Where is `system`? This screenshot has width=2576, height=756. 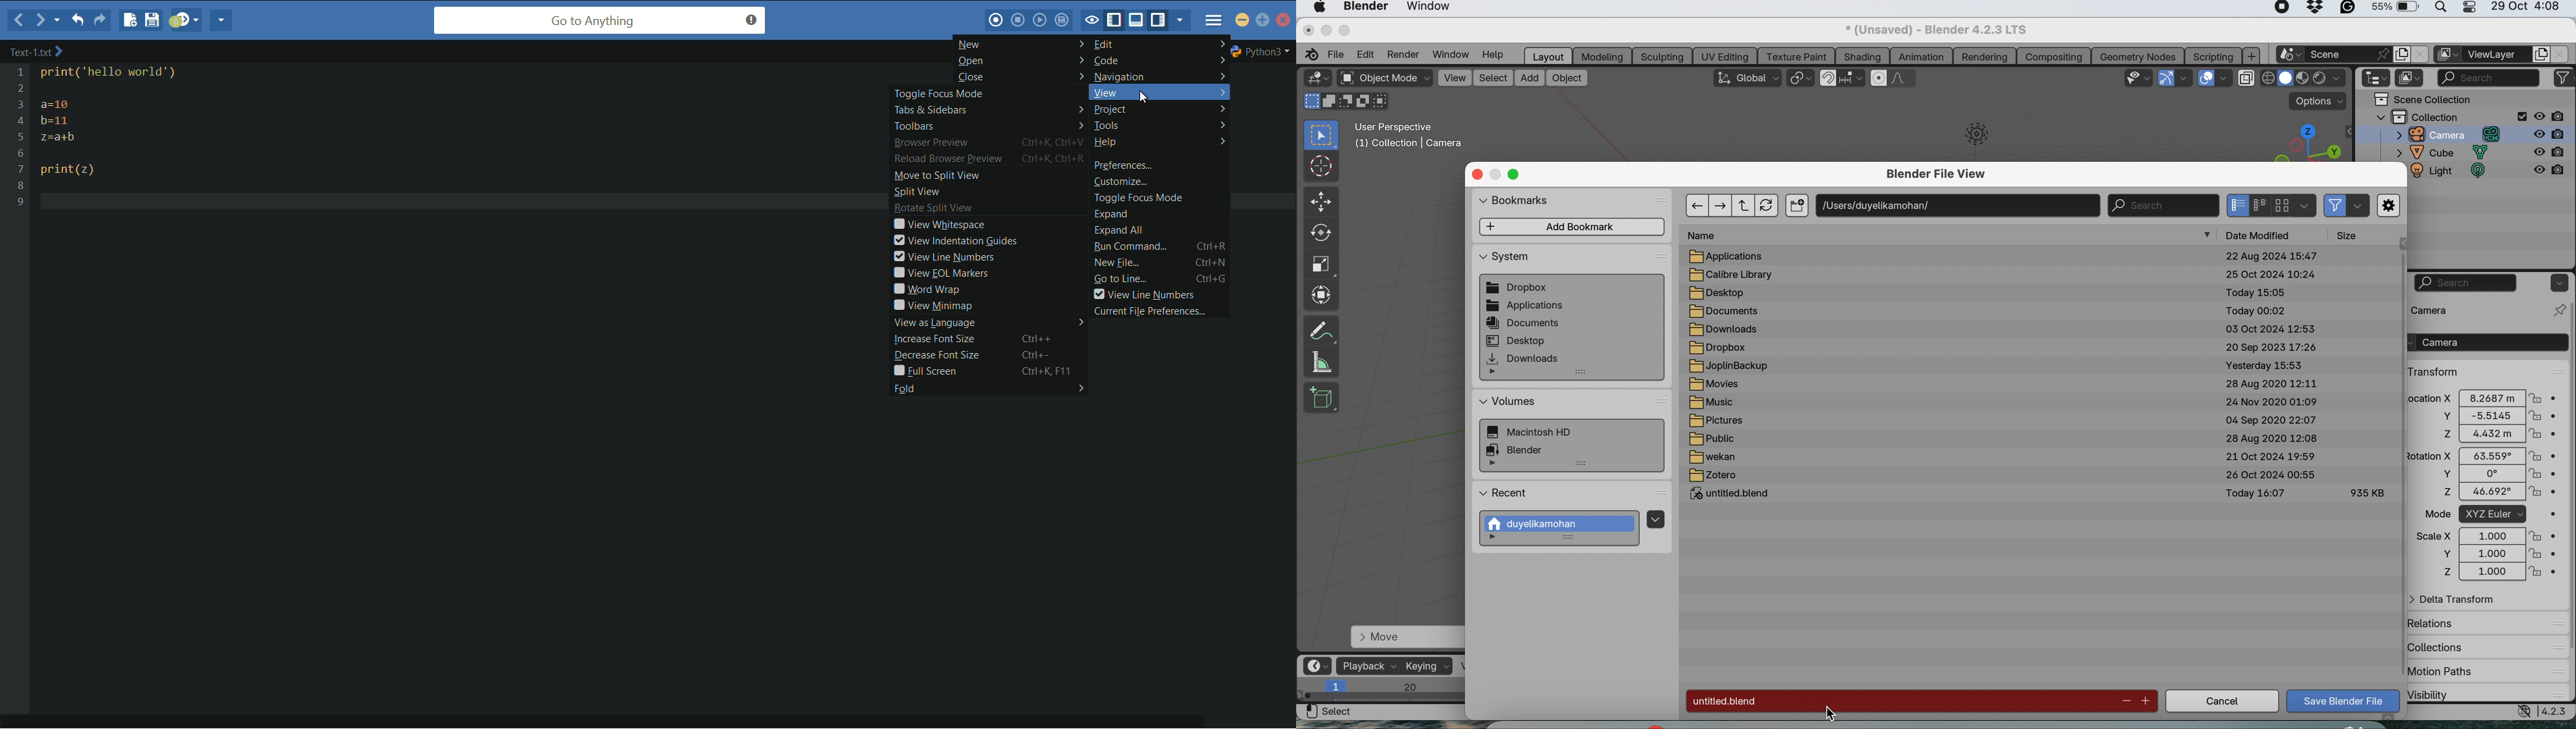 system is located at coordinates (1537, 433).